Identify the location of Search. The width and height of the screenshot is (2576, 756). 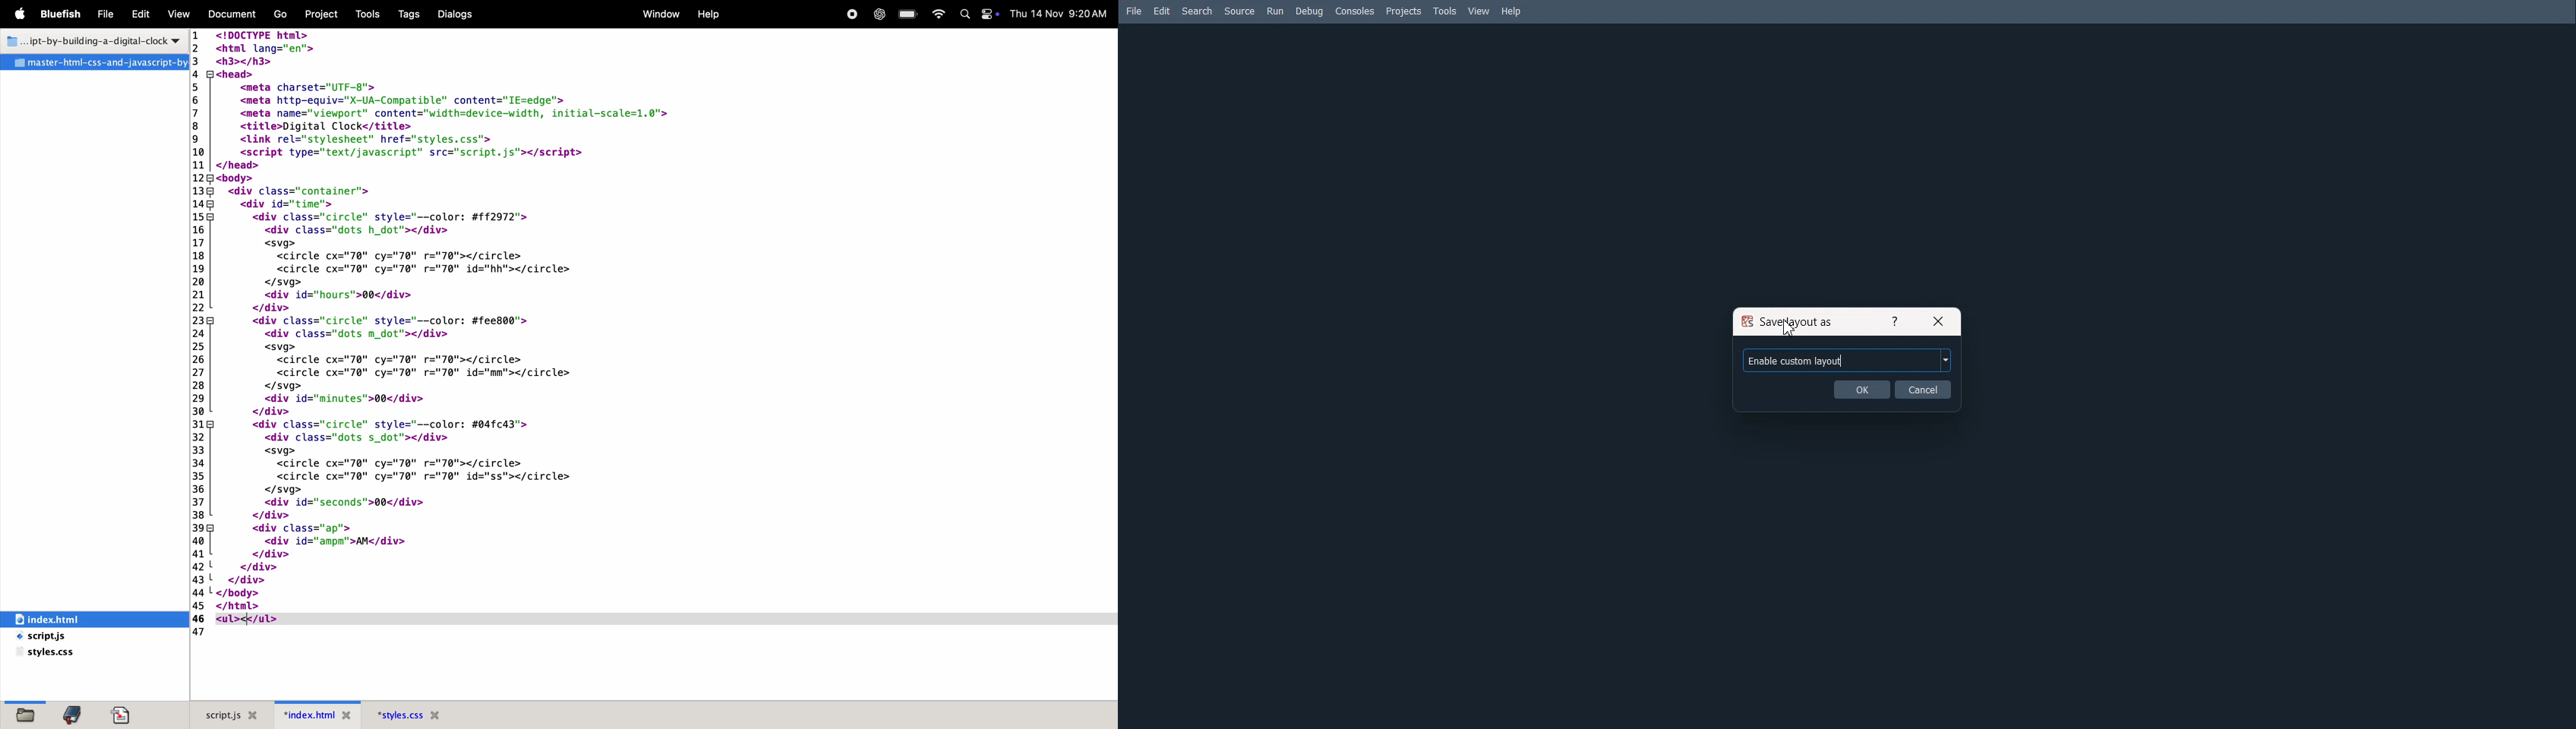
(1196, 11).